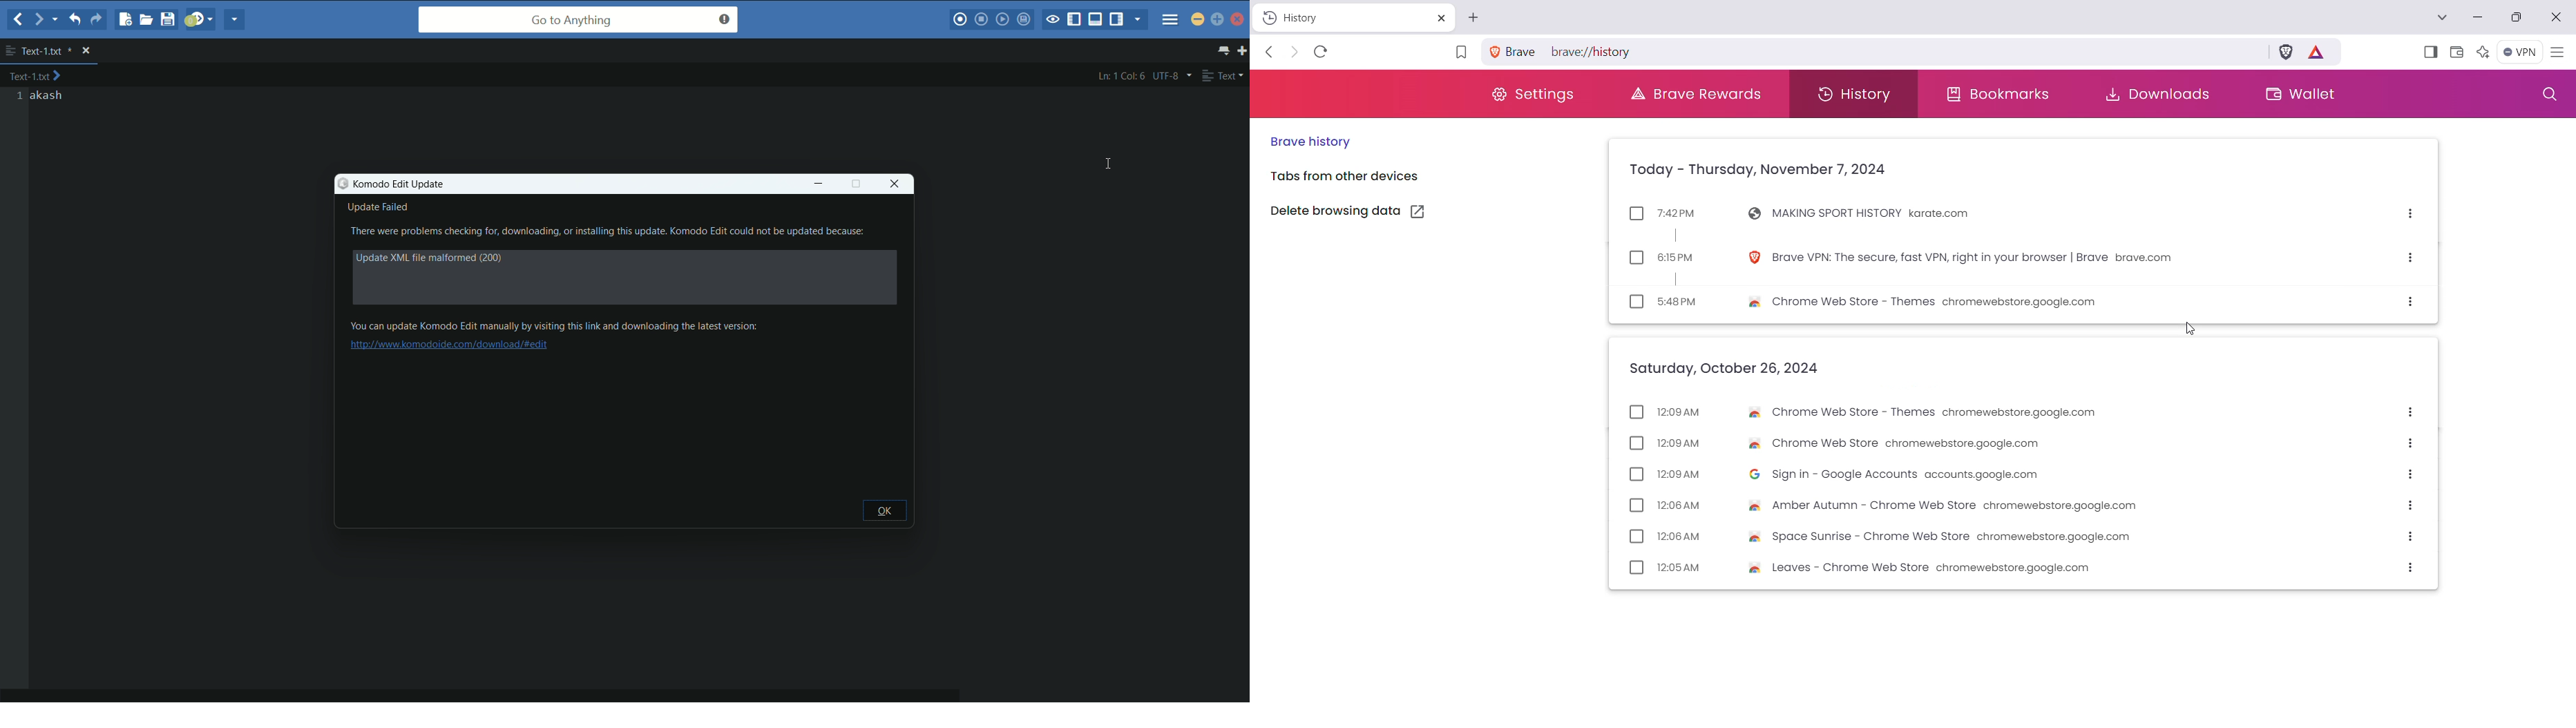 The height and width of the screenshot is (728, 2576). What do you see at coordinates (1026, 18) in the screenshot?
I see `save macro to toolbox` at bounding box center [1026, 18].